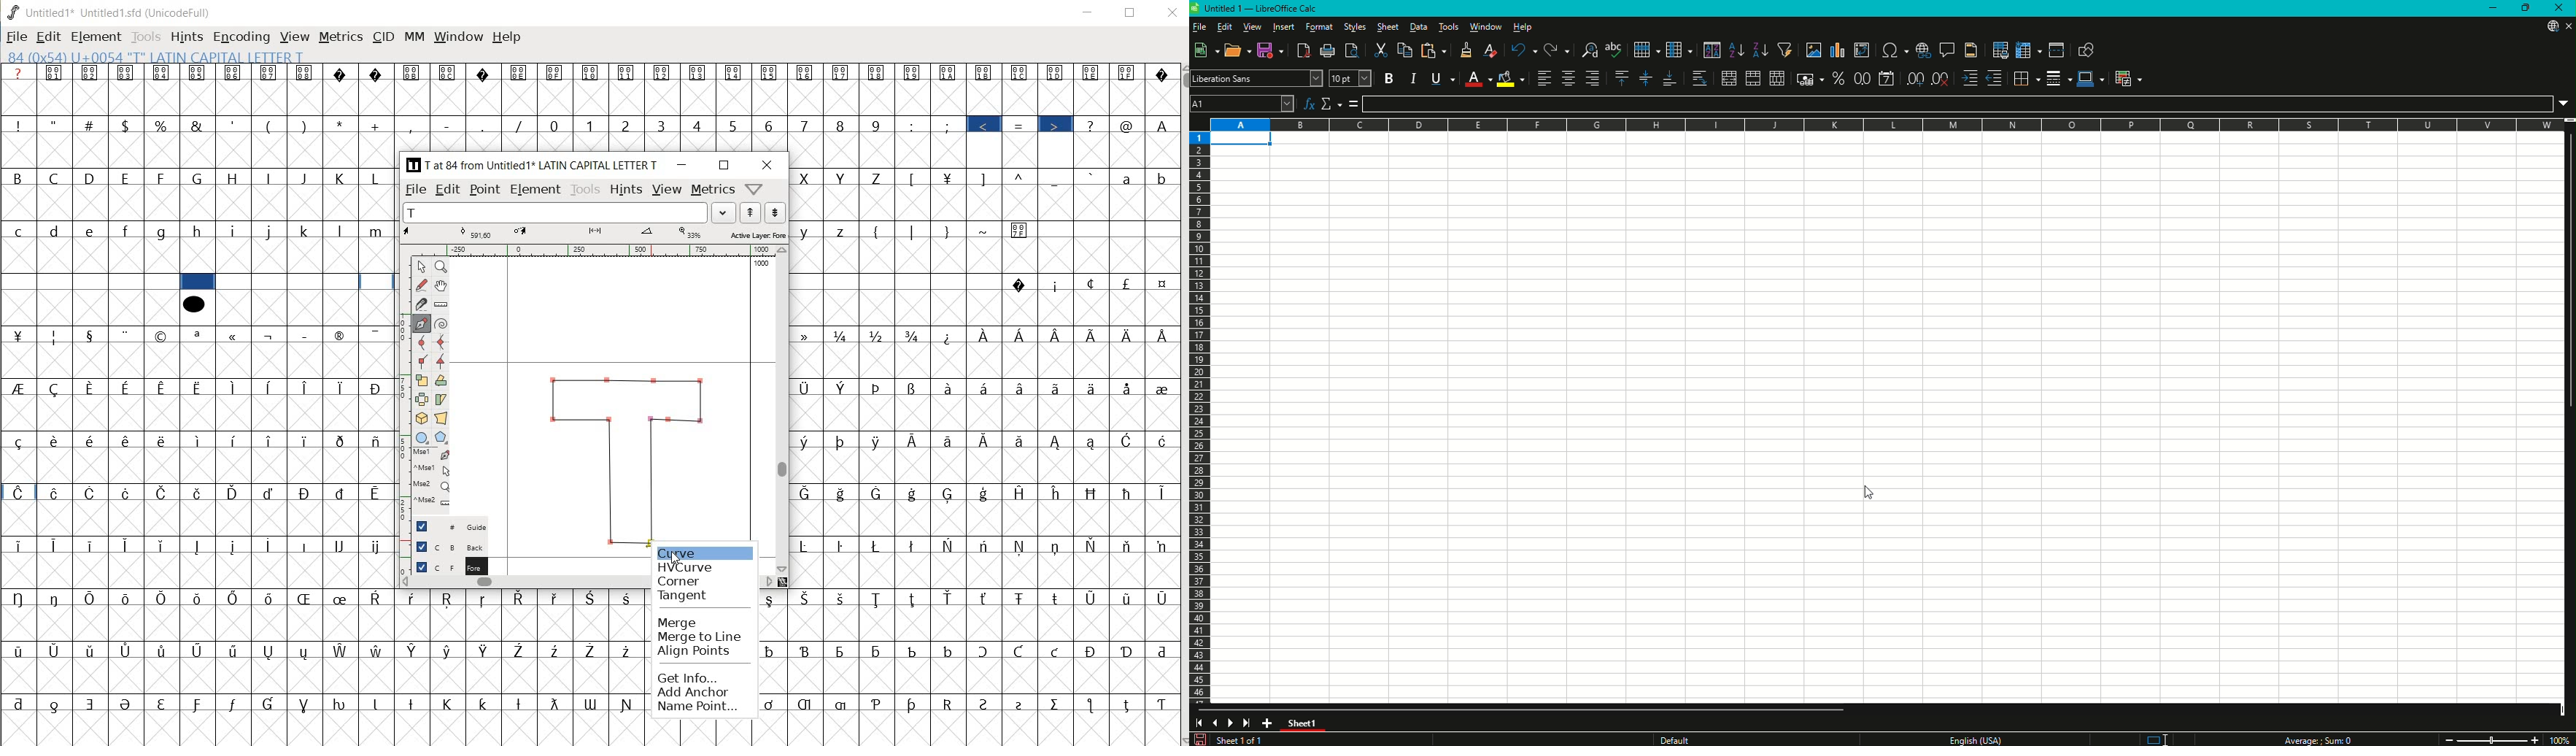 Image resolution: width=2576 pixels, height=756 pixels. What do you see at coordinates (306, 546) in the screenshot?
I see `Symbol` at bounding box center [306, 546].